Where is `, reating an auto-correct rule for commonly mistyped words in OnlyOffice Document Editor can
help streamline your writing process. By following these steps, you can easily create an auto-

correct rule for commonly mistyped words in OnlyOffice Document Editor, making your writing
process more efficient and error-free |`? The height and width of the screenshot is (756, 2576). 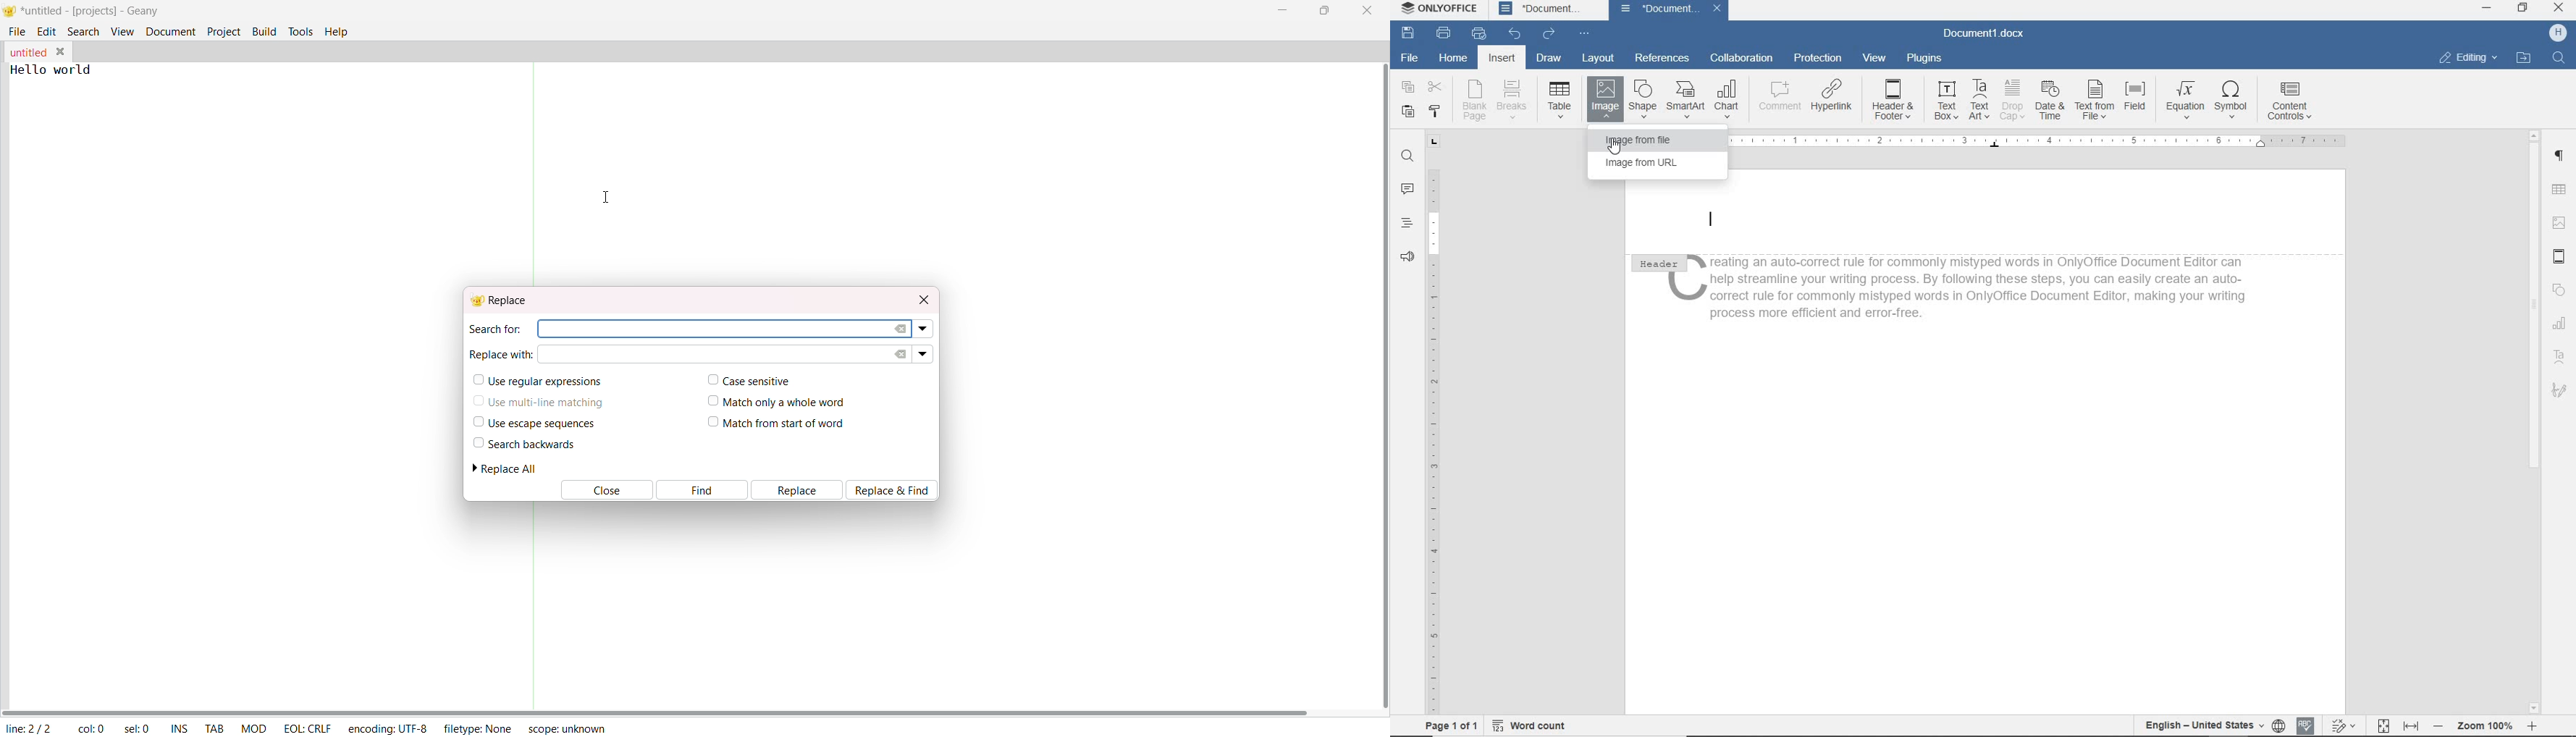 , reating an auto-correct rule for commonly mistyped words in OnlyOffice Document Editor can
help streamline your writing process. By following these steps, you can easily create an auto-

correct rule for commonly mistyped words in OnlyOffice Document Editor, making your writing
process more efficient and error-free | is located at coordinates (1974, 287).